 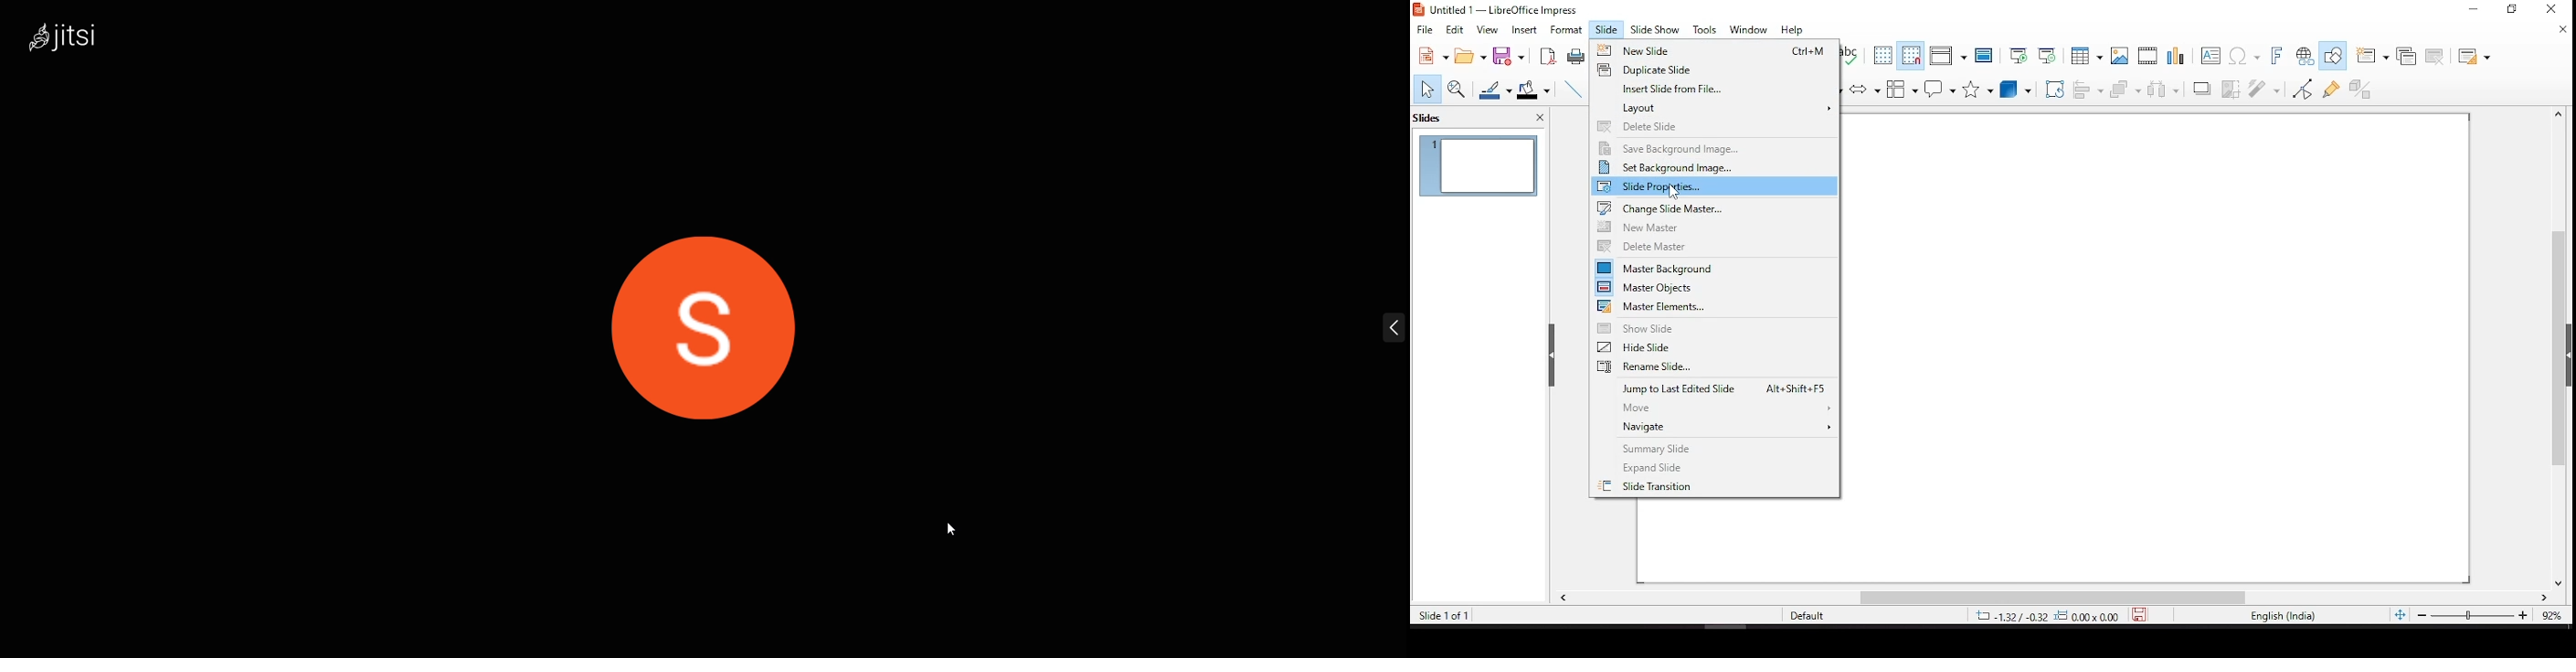 What do you see at coordinates (1863, 88) in the screenshot?
I see `block arrows` at bounding box center [1863, 88].